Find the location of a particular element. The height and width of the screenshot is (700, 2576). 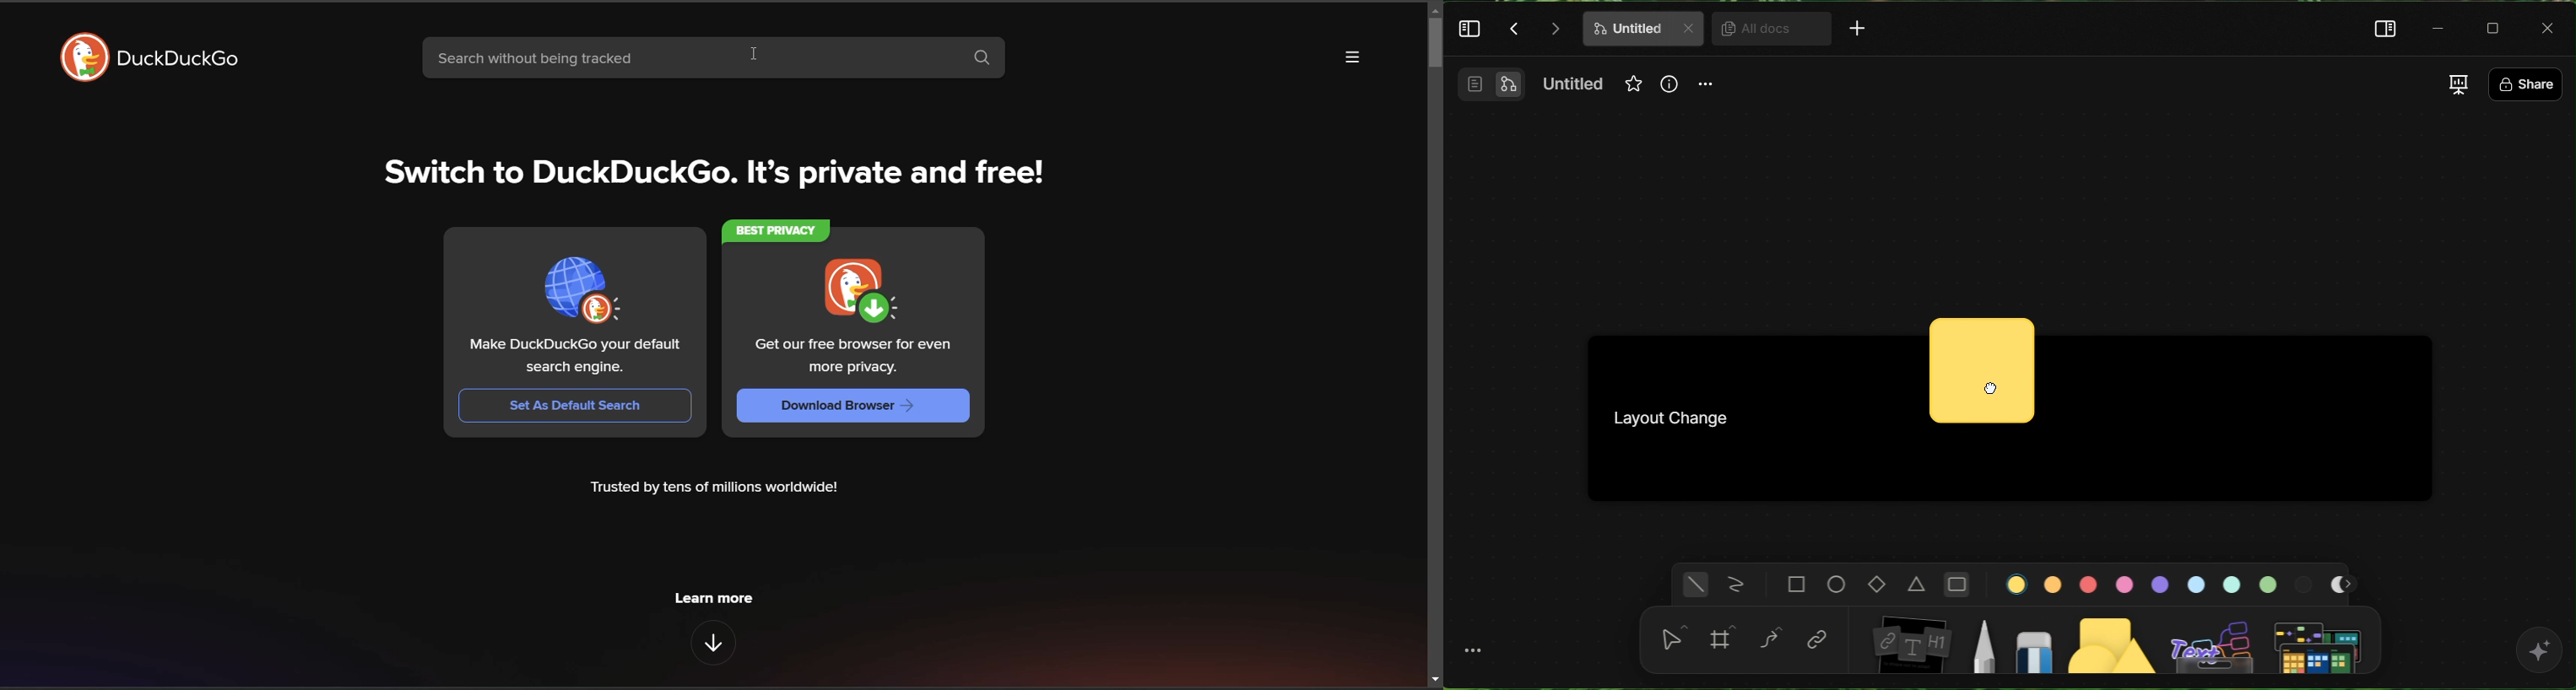

more options is located at coordinates (1350, 59).